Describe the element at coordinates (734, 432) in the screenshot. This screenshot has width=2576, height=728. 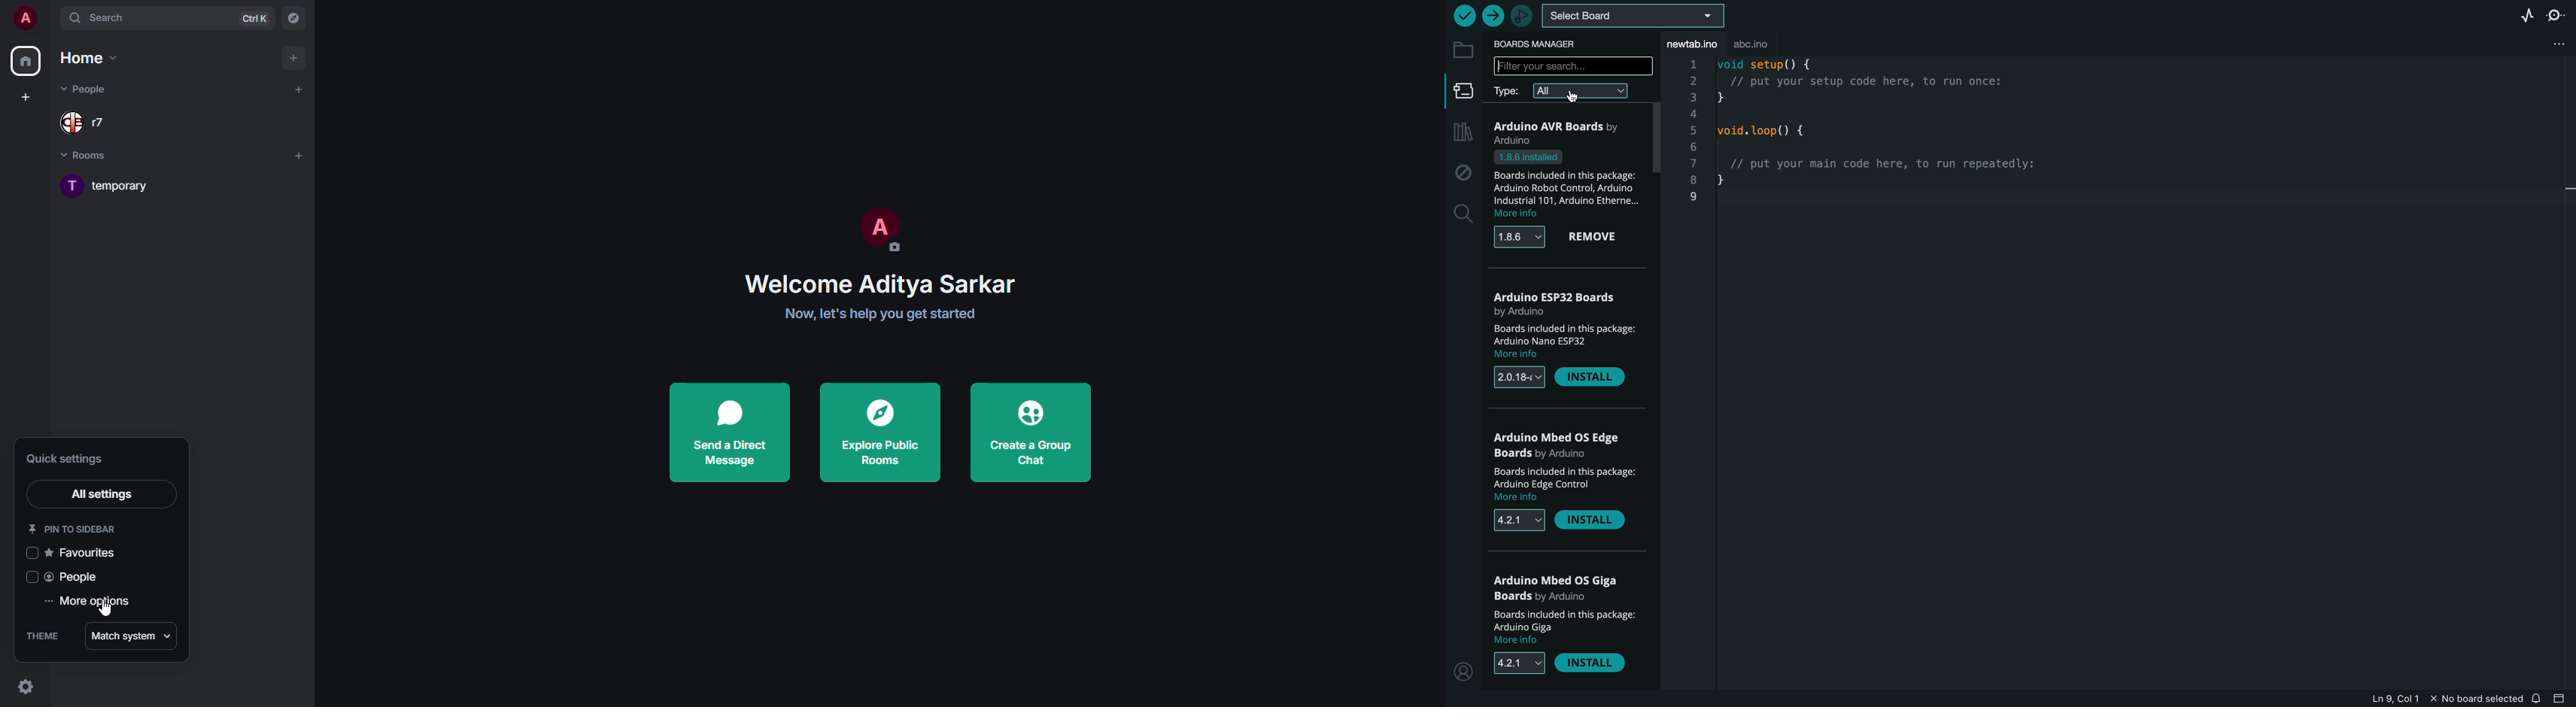
I see `send a direct message` at that location.